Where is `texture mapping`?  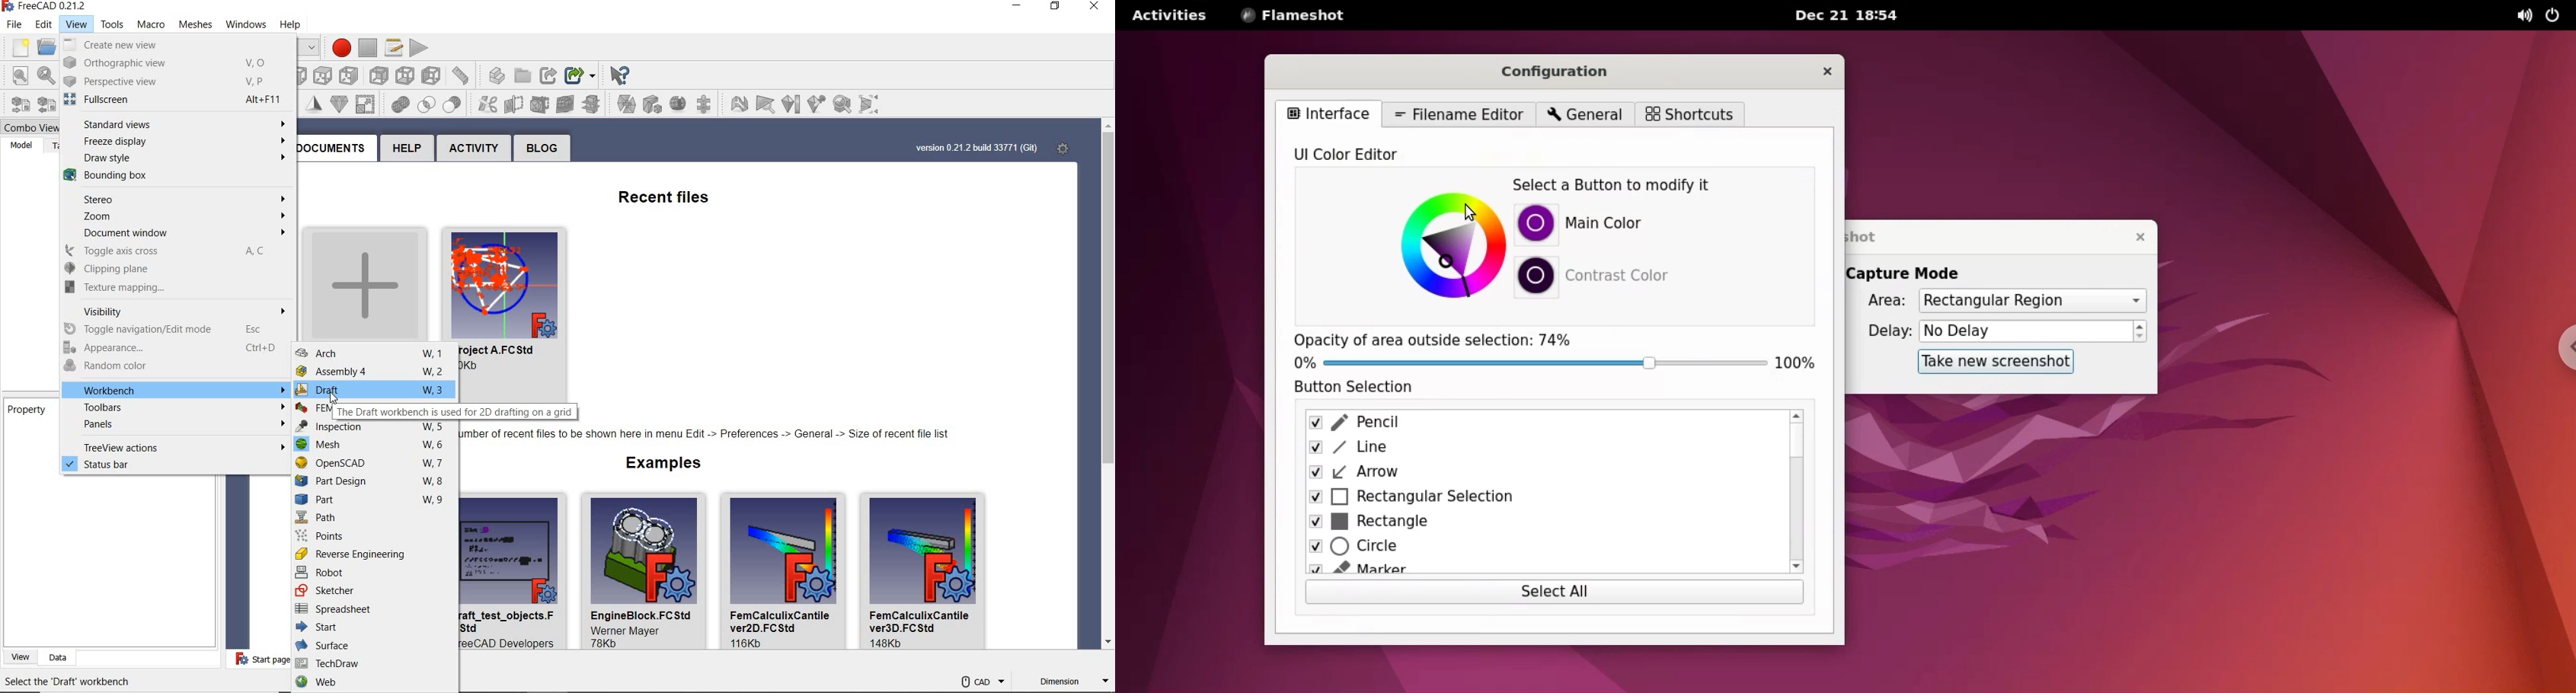 texture mapping is located at coordinates (168, 287).